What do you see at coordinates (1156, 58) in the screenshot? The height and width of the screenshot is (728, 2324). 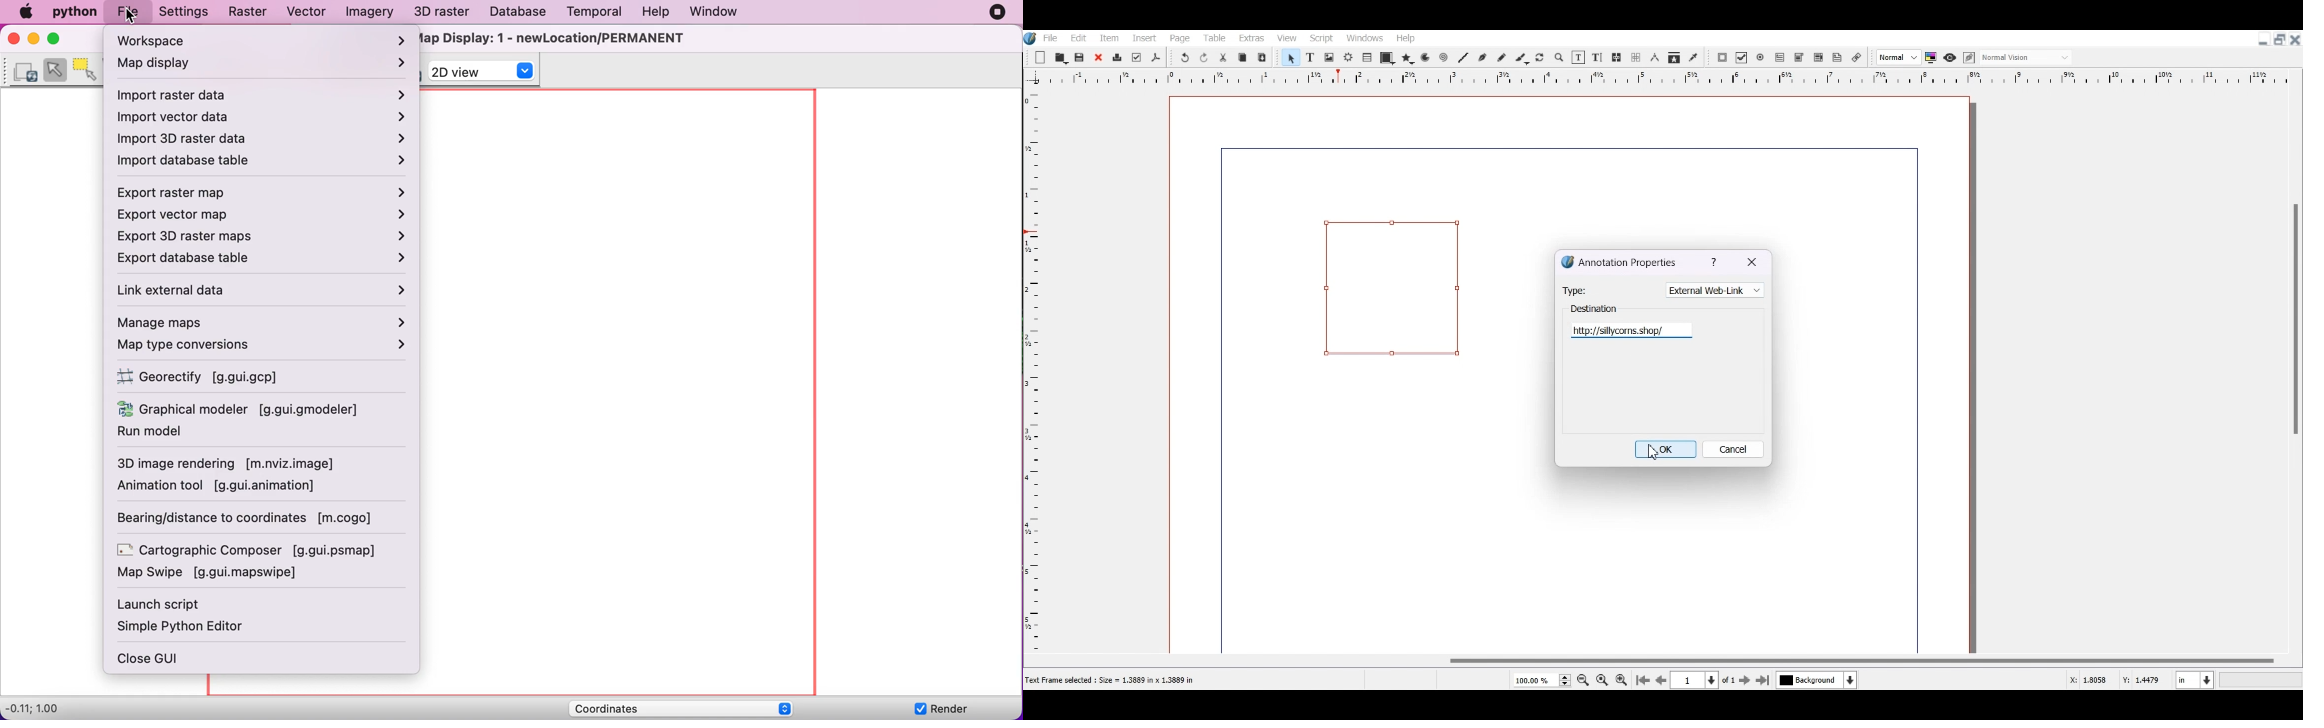 I see `Save as PDF` at bounding box center [1156, 58].